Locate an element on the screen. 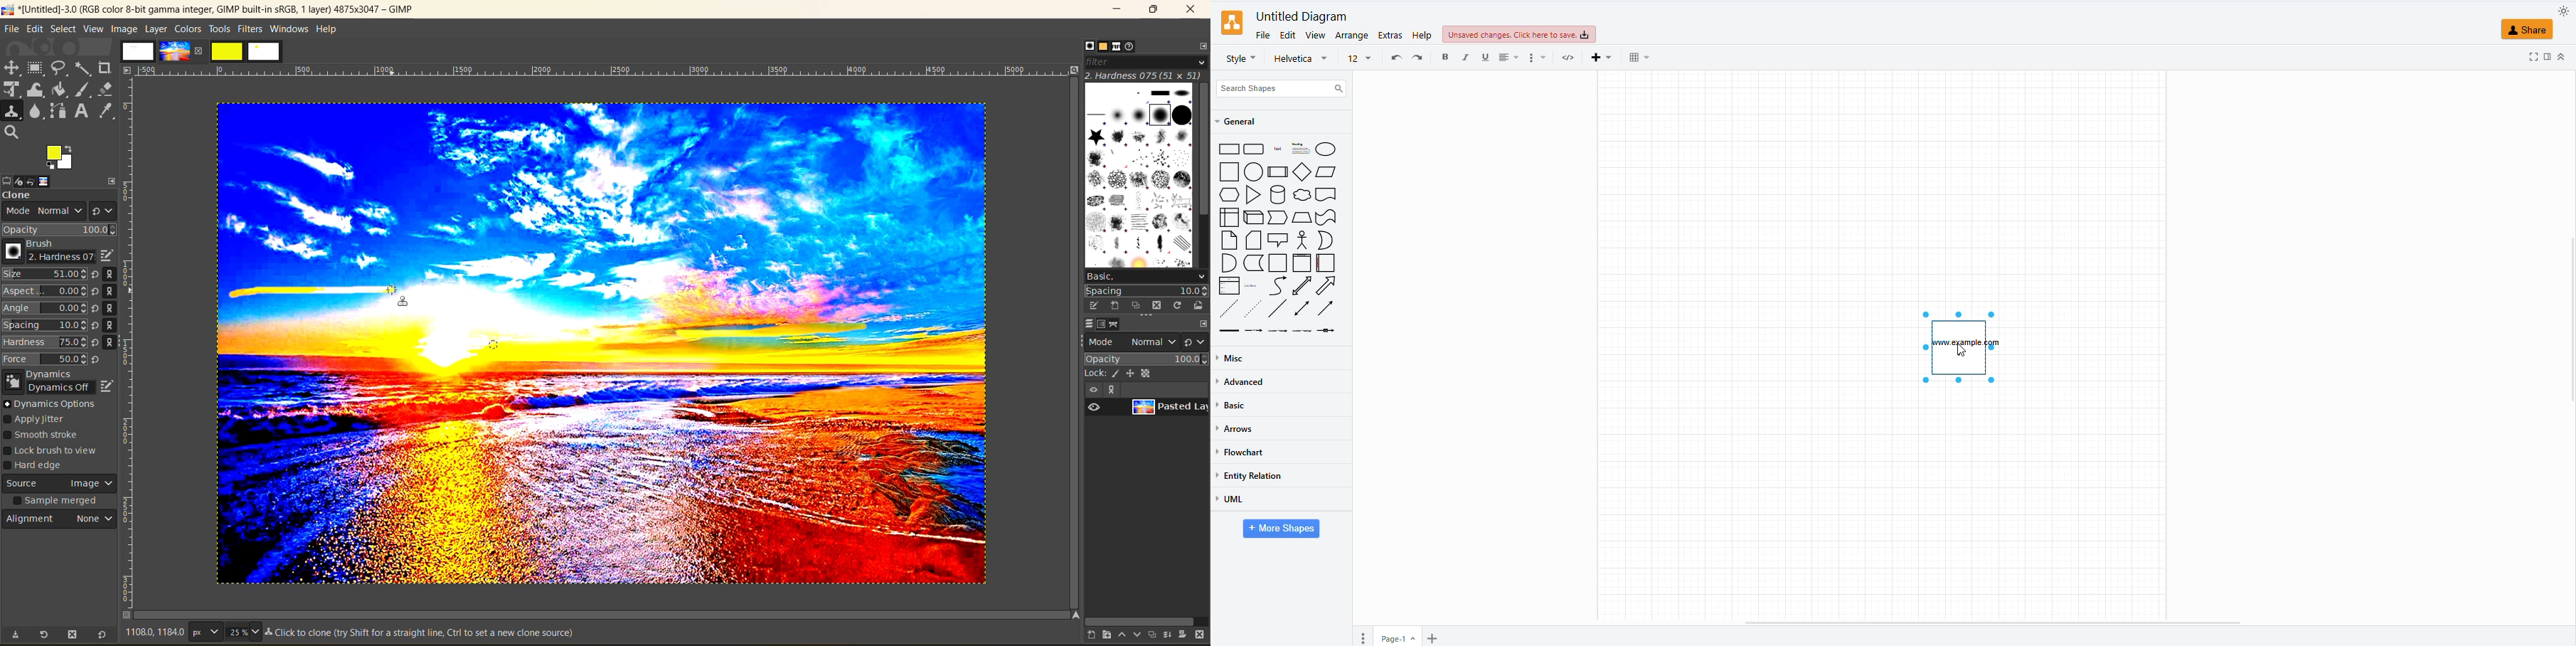  ellipse is located at coordinates (1325, 149).